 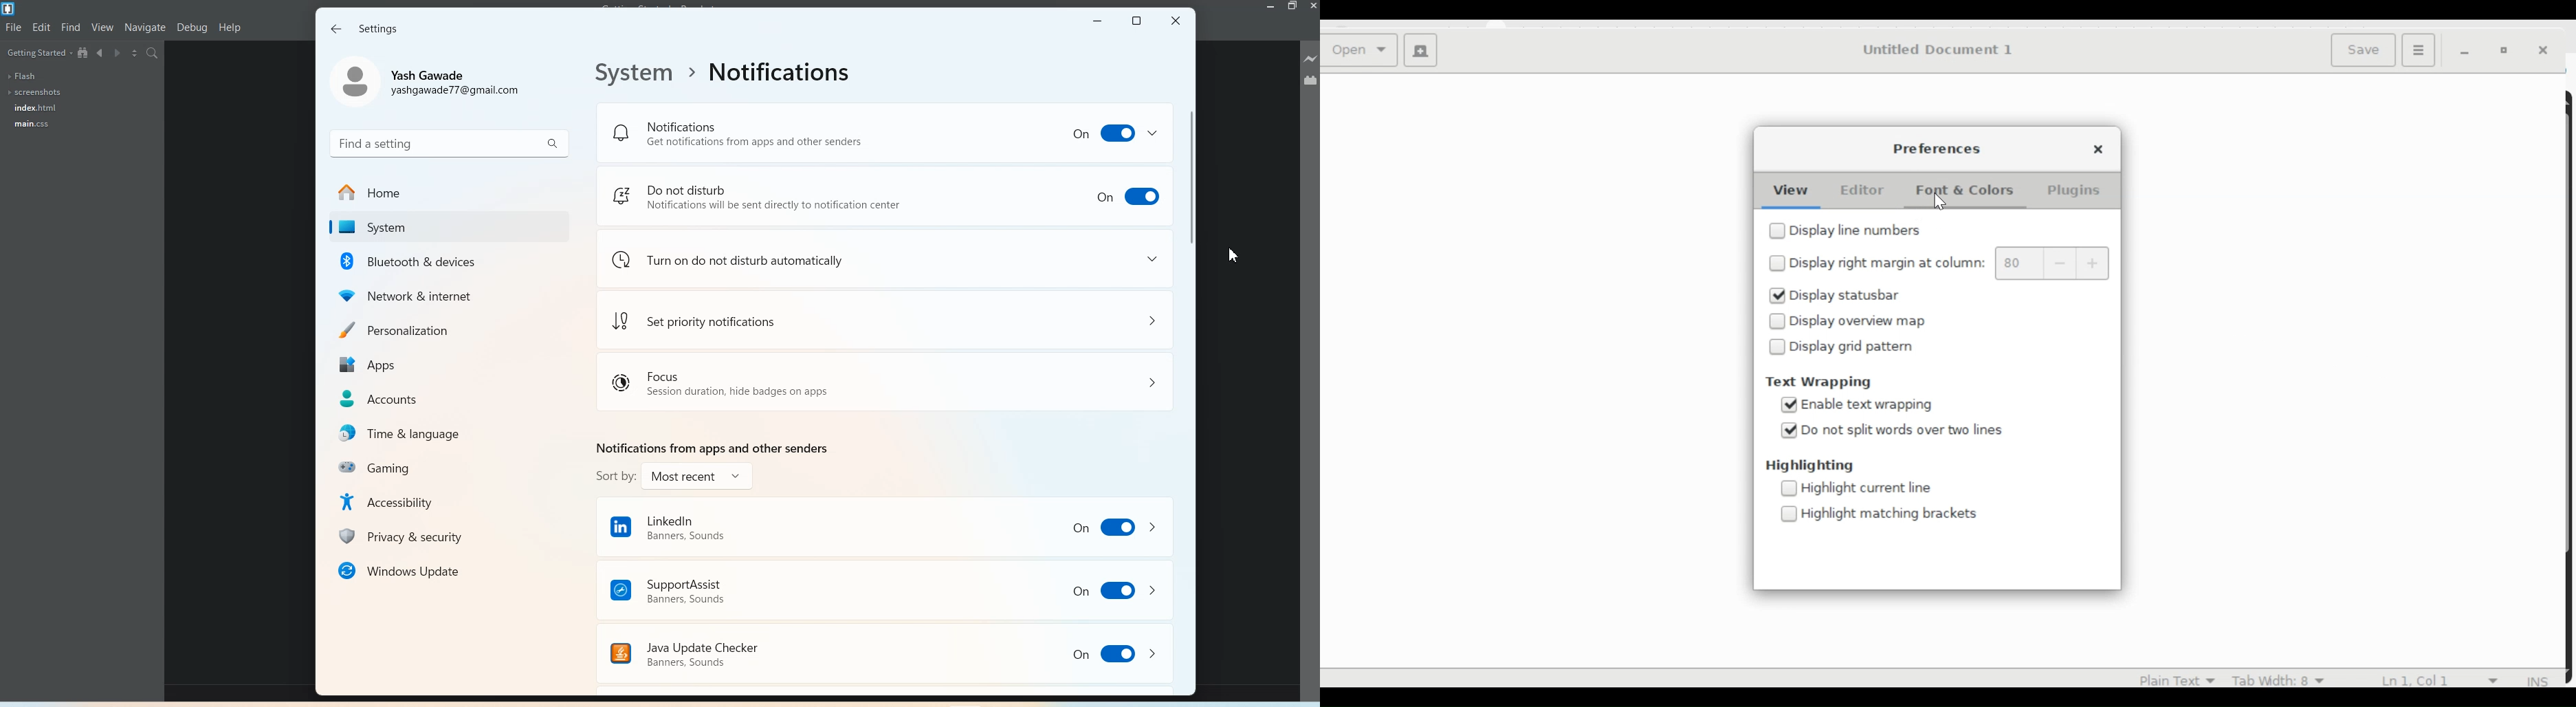 What do you see at coordinates (884, 525) in the screenshot?
I see `LinkedIn` at bounding box center [884, 525].